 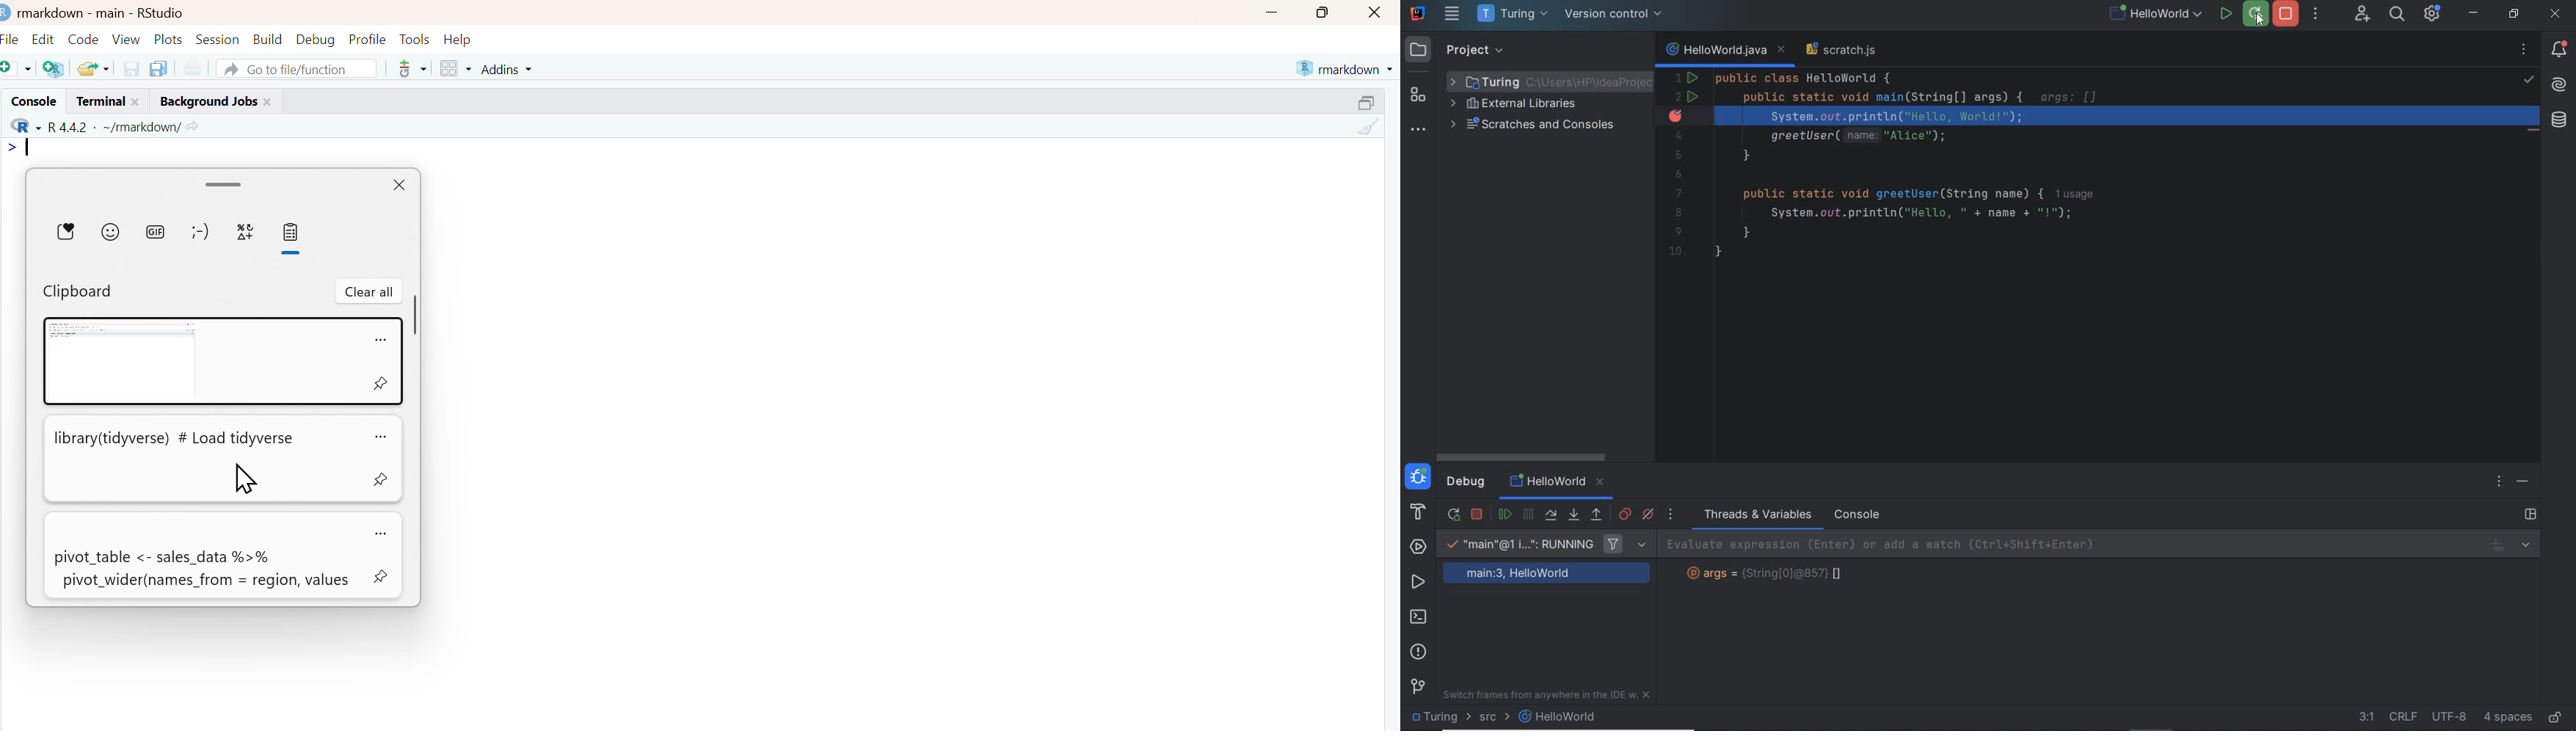 What do you see at coordinates (1672, 514) in the screenshot?
I see `more` at bounding box center [1672, 514].